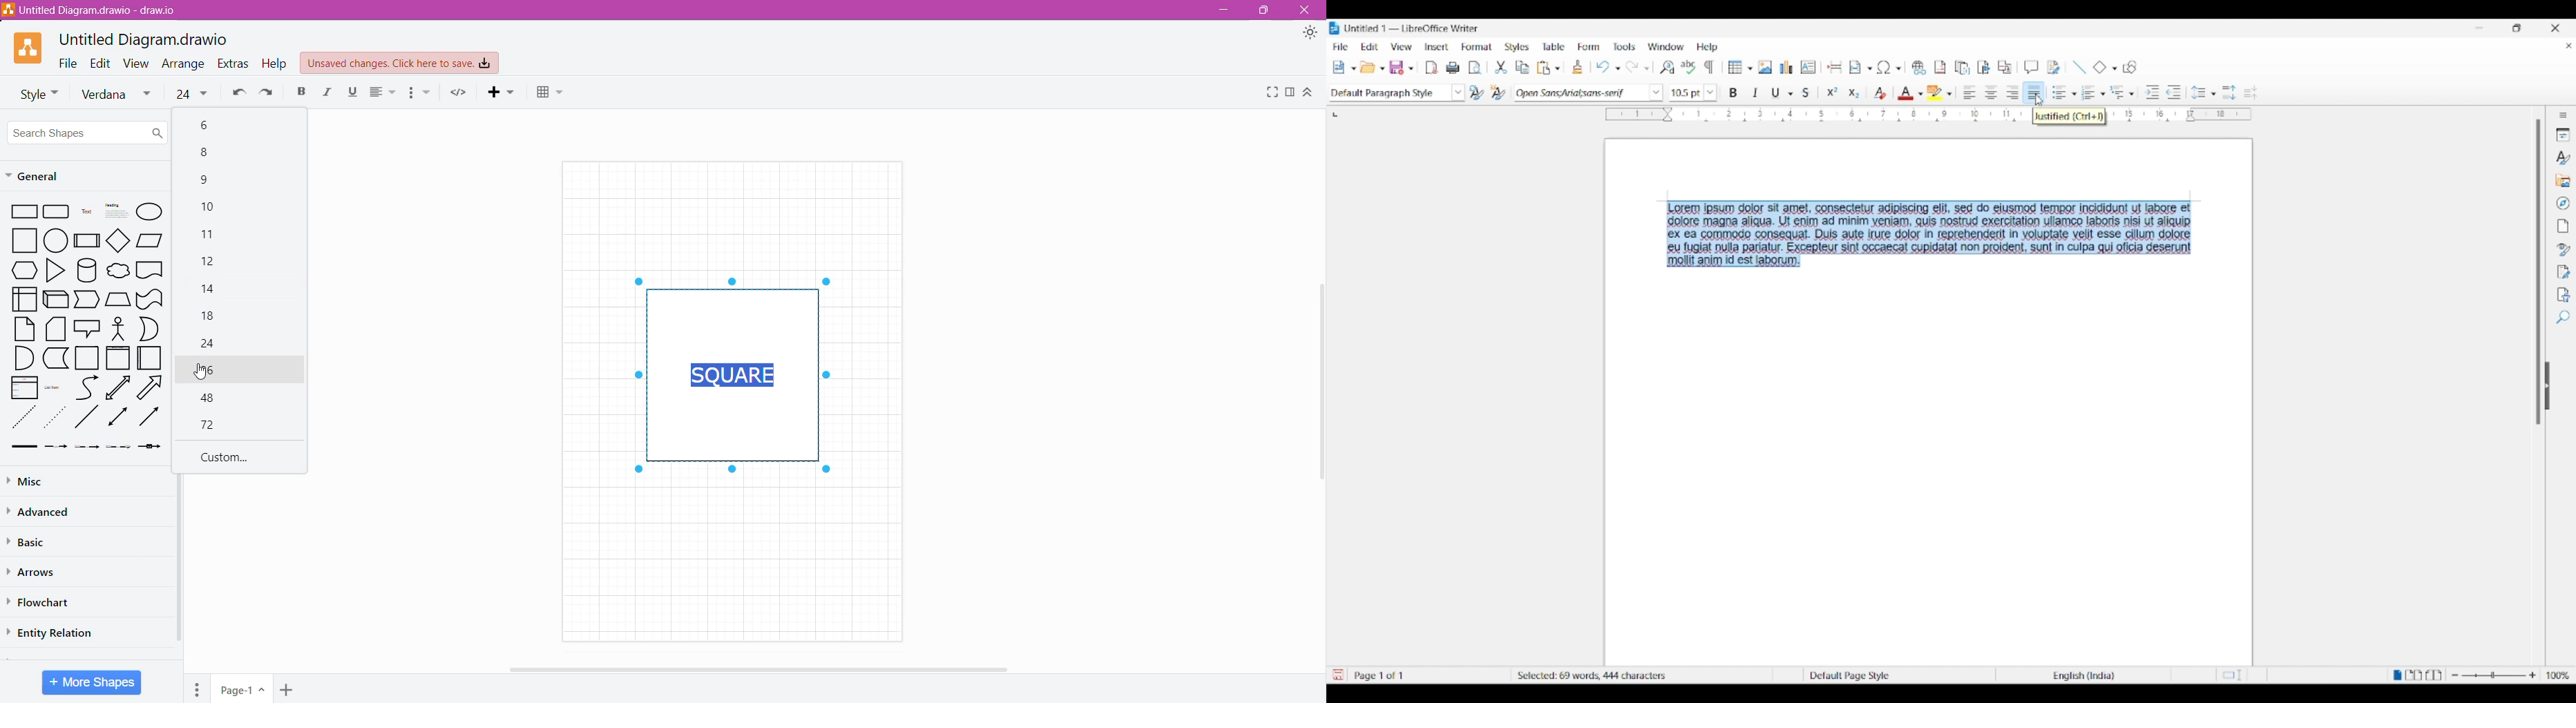 The width and height of the screenshot is (2576, 728). What do you see at coordinates (191, 93) in the screenshot?
I see `Font size` at bounding box center [191, 93].